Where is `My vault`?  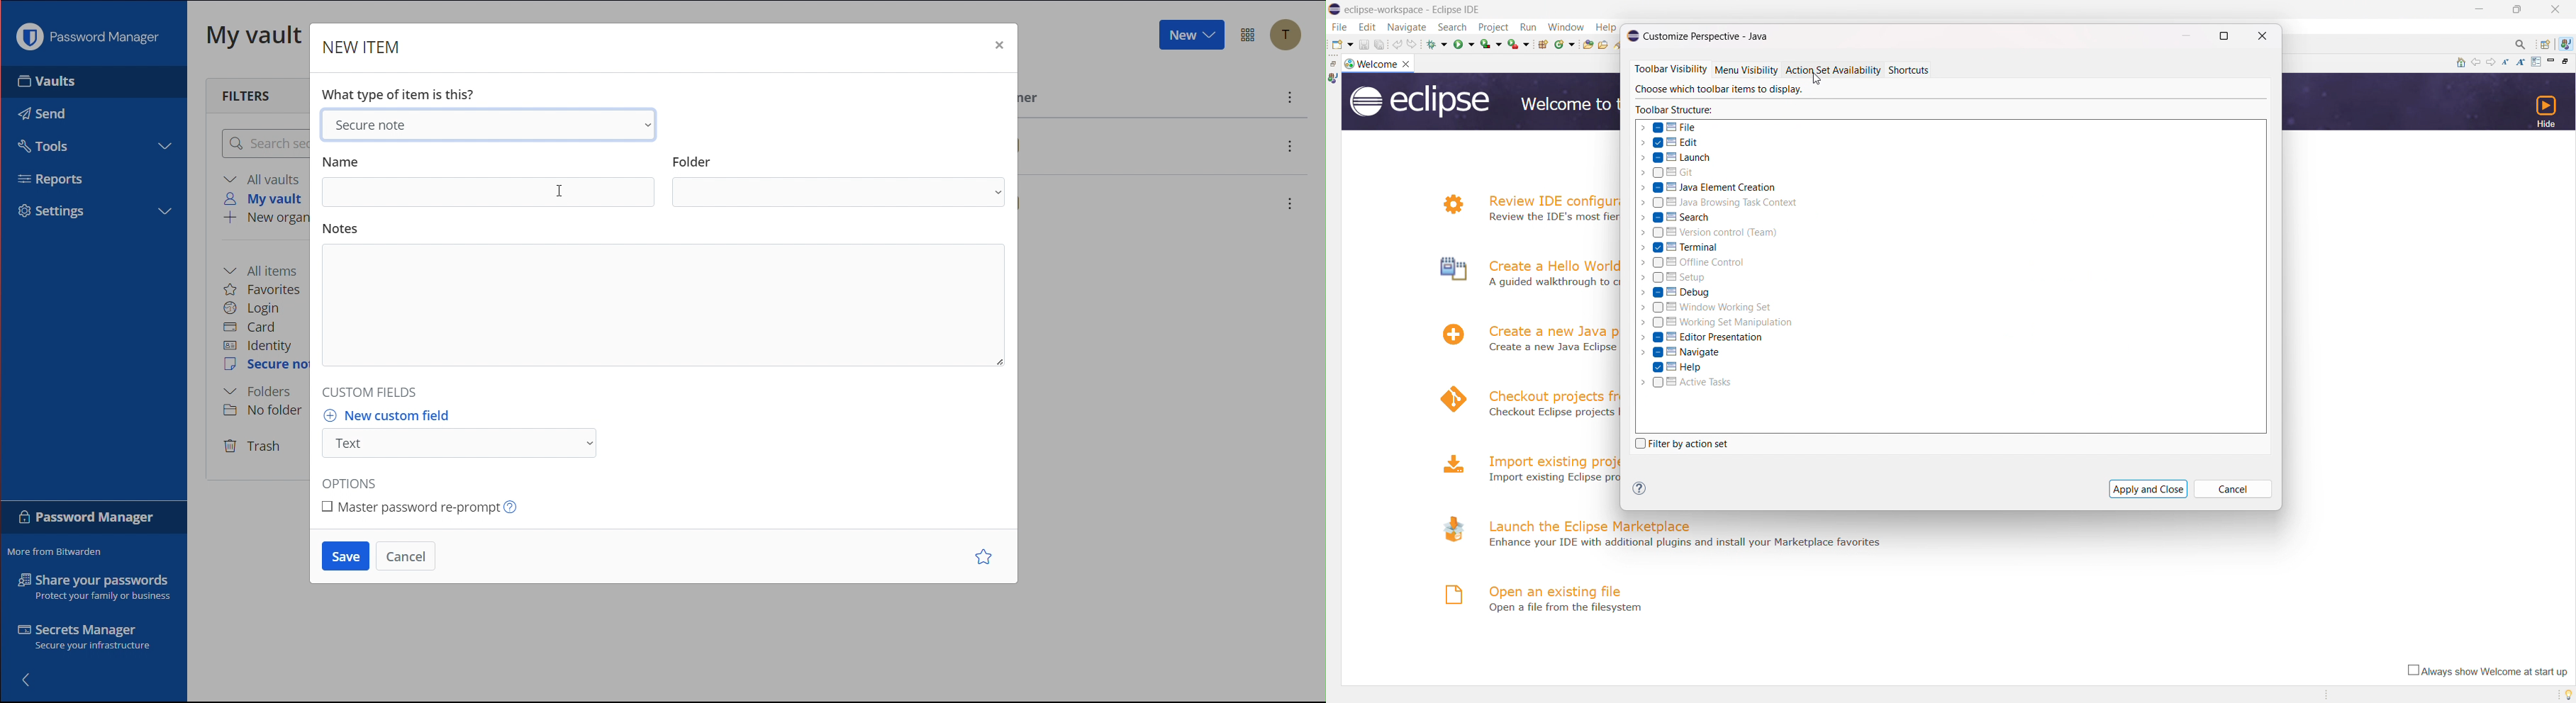
My vault is located at coordinates (267, 198).